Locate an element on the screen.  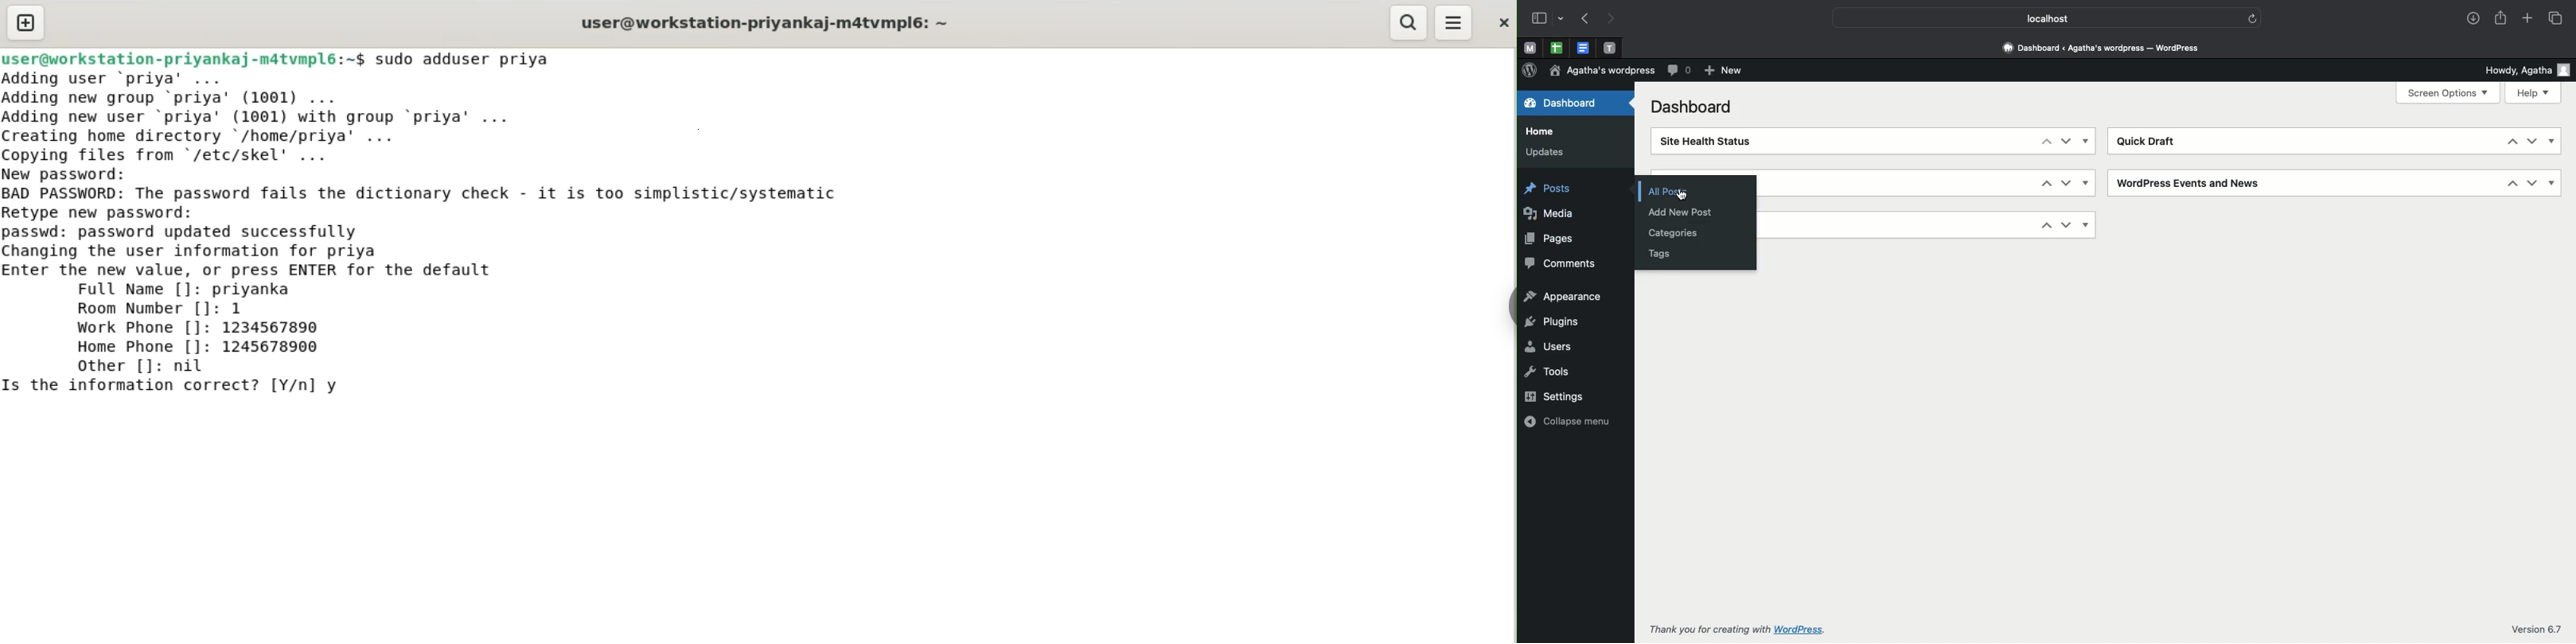
Updates is located at coordinates (1543, 152).